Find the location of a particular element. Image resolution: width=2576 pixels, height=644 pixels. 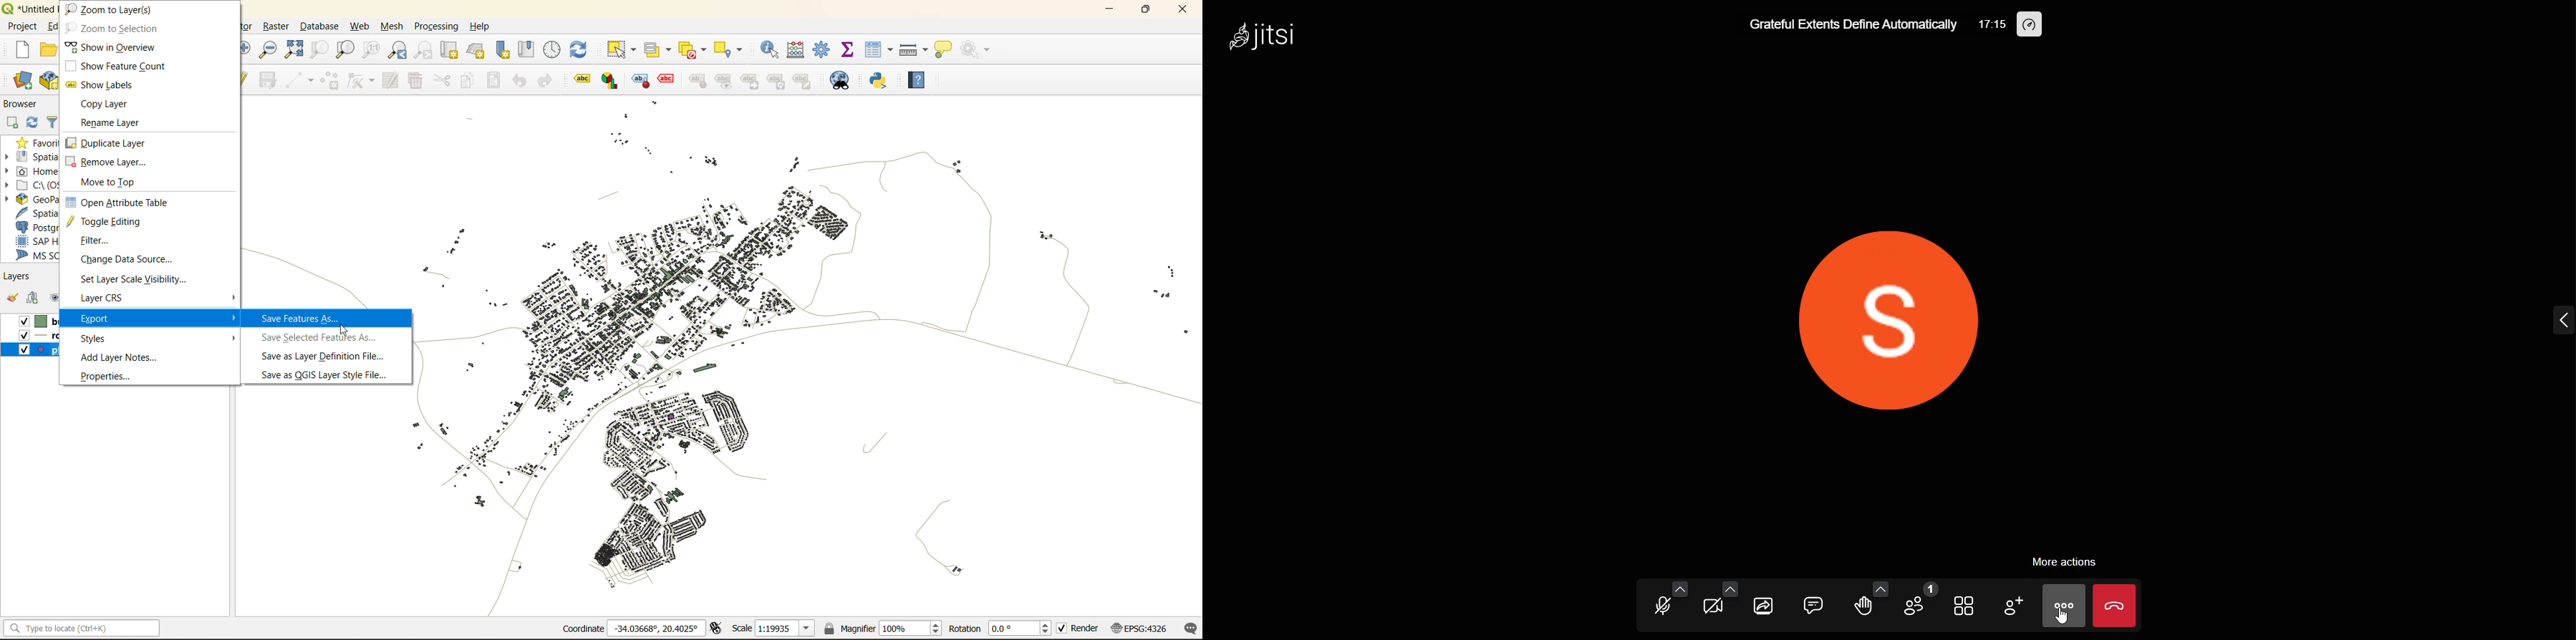

new map view is located at coordinates (450, 50).